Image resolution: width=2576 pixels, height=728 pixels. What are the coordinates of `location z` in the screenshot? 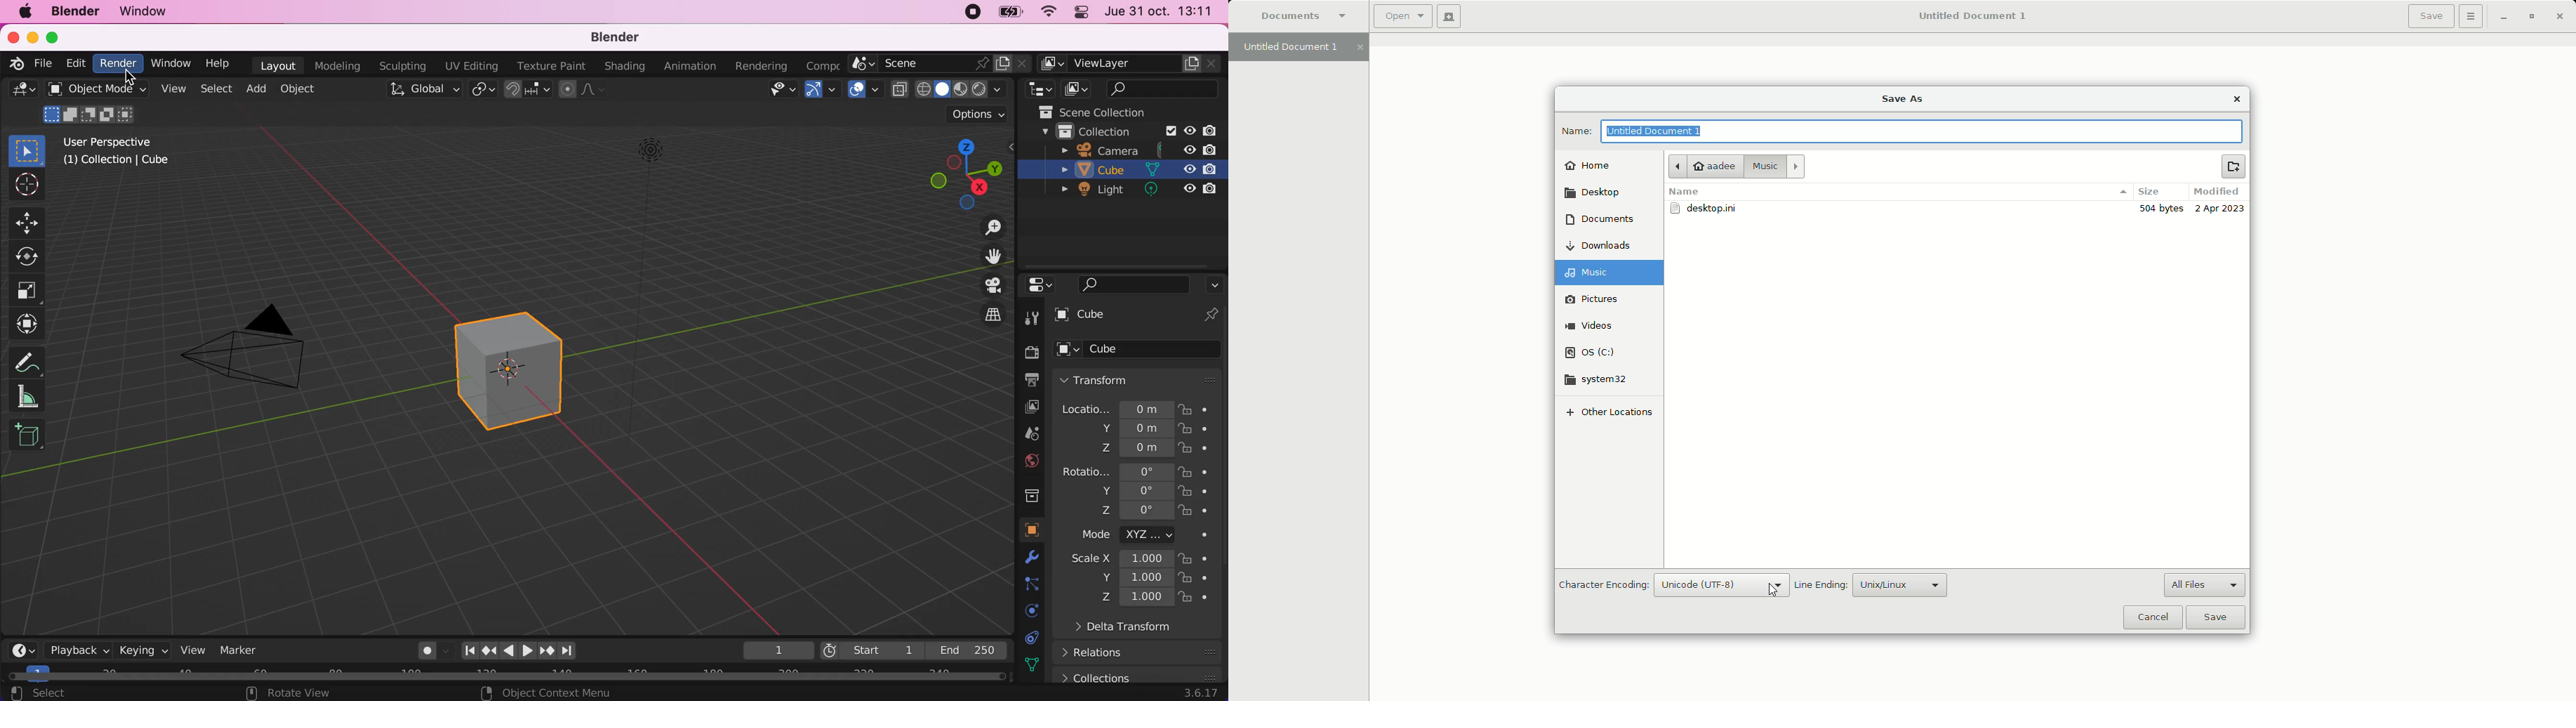 It's located at (1126, 447).